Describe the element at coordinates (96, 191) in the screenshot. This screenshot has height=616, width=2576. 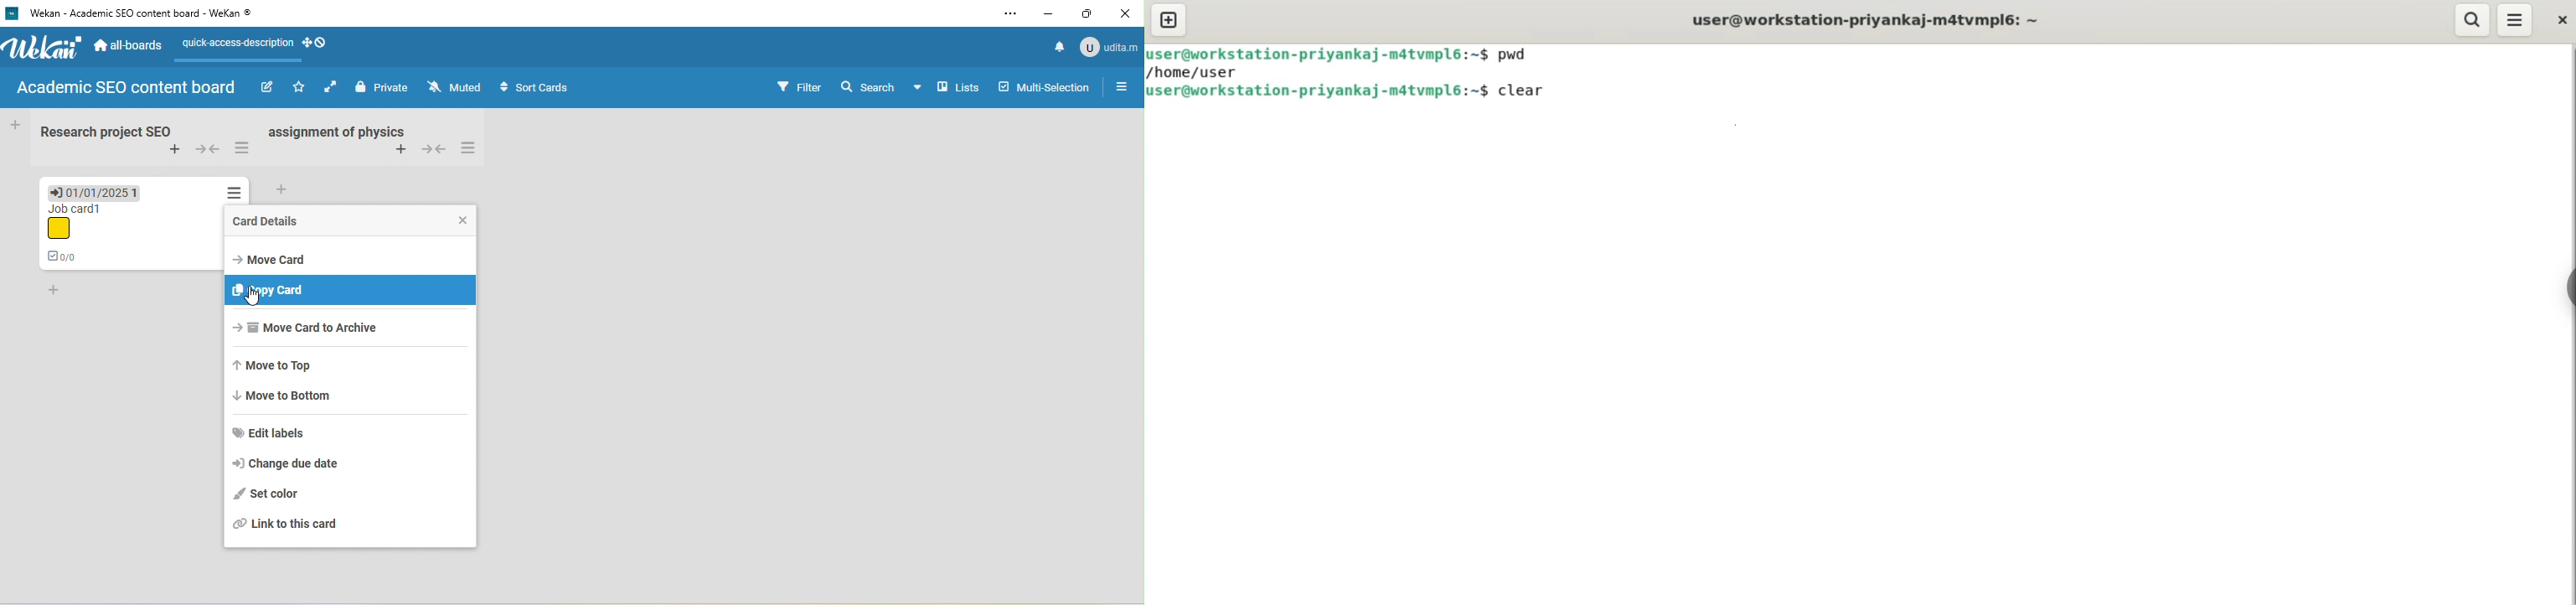
I see `due date` at that location.